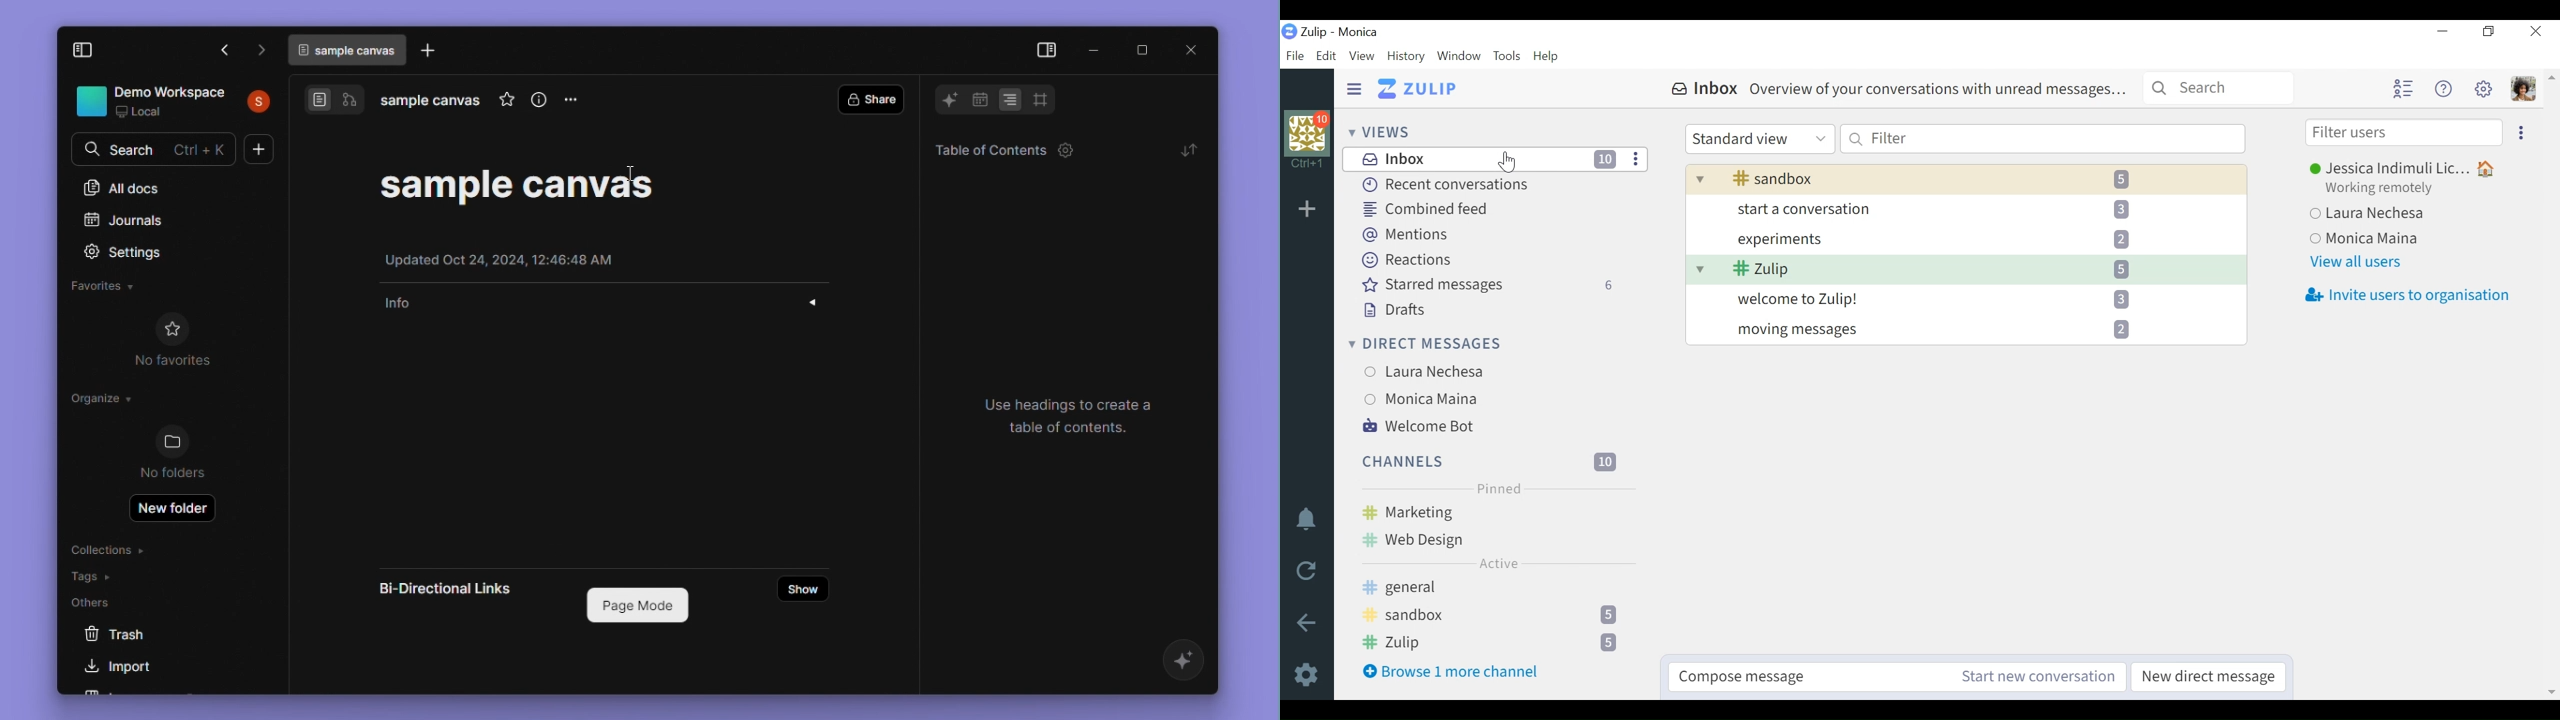  Describe the element at coordinates (1493, 617) in the screenshot. I see `Channel` at that location.